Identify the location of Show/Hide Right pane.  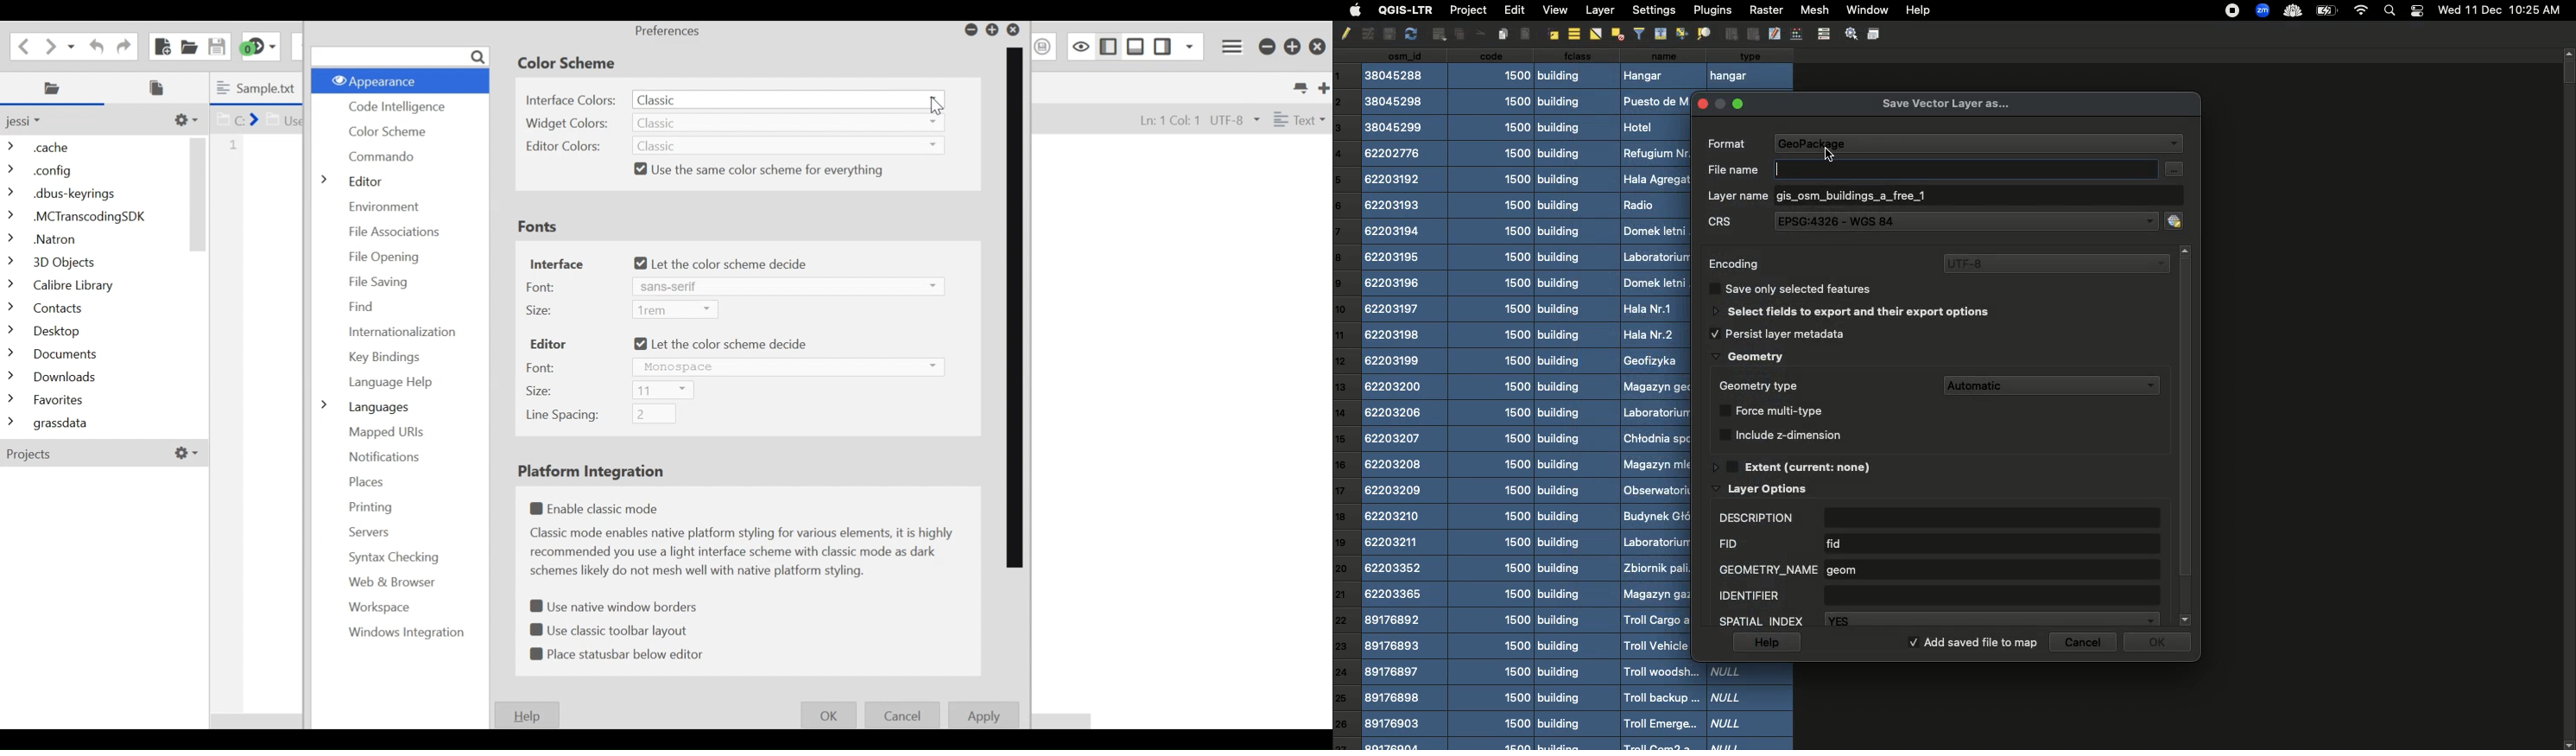
(1106, 45).